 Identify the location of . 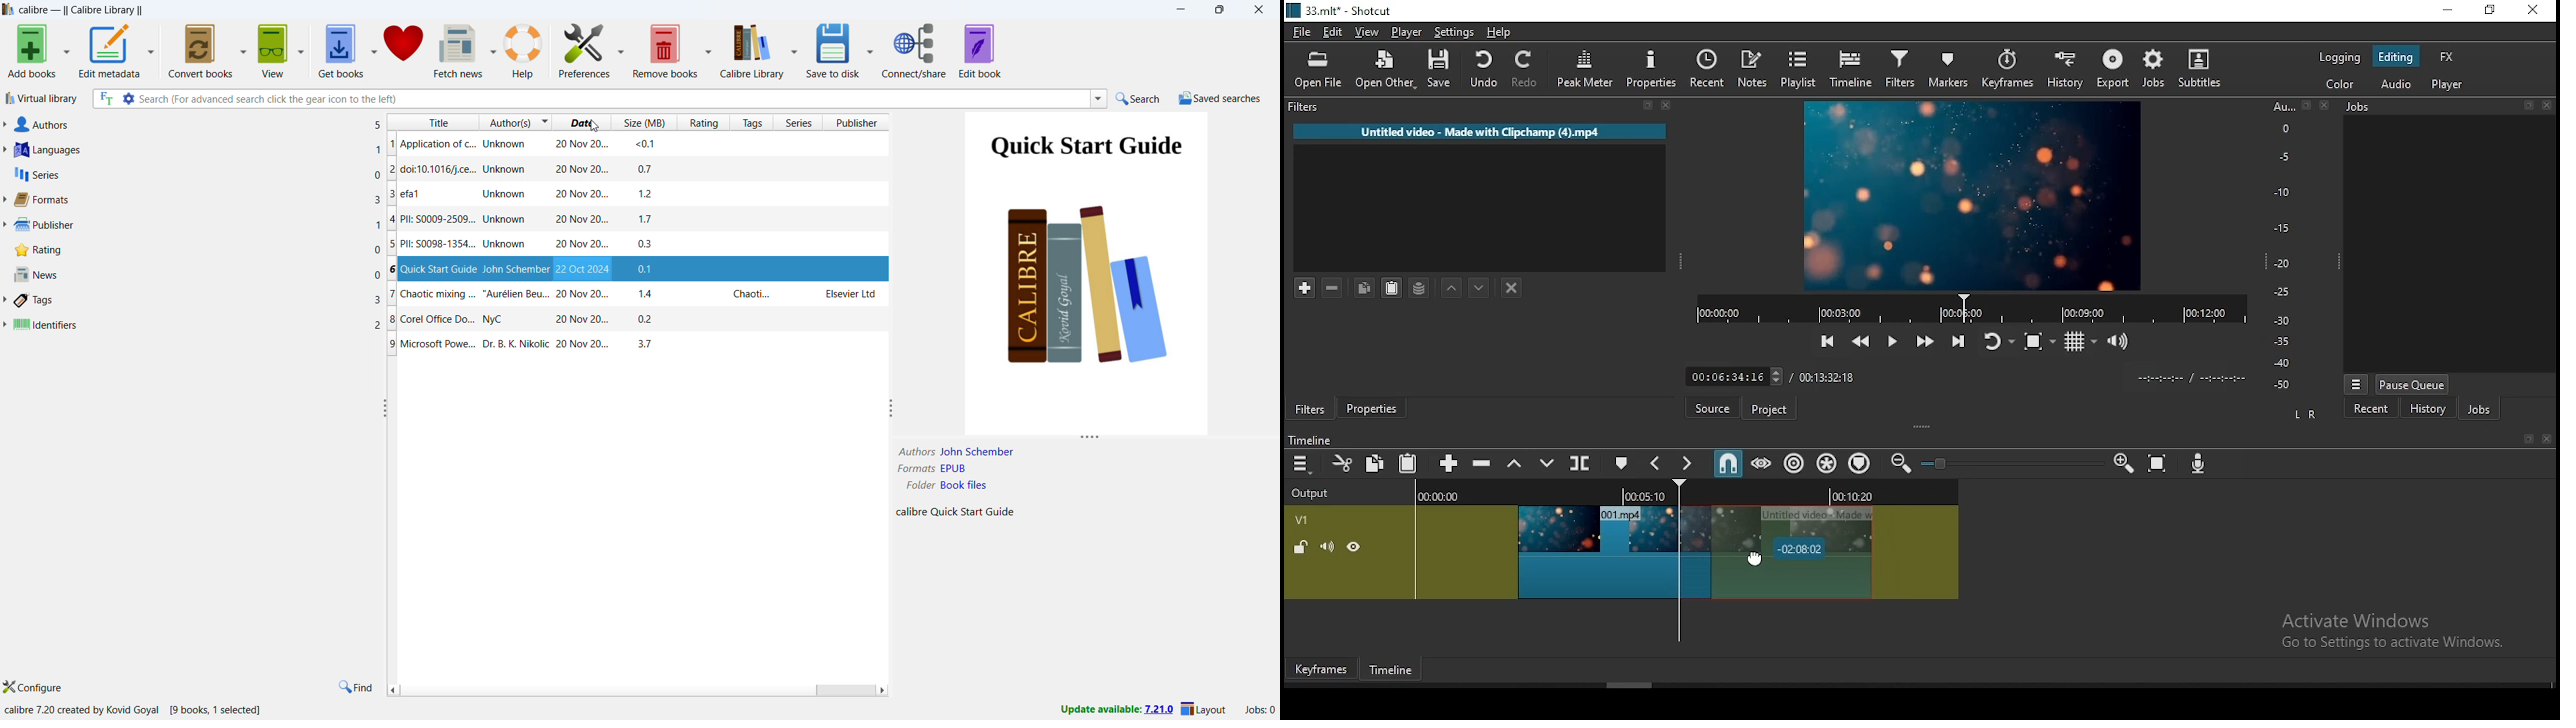
(2201, 466).